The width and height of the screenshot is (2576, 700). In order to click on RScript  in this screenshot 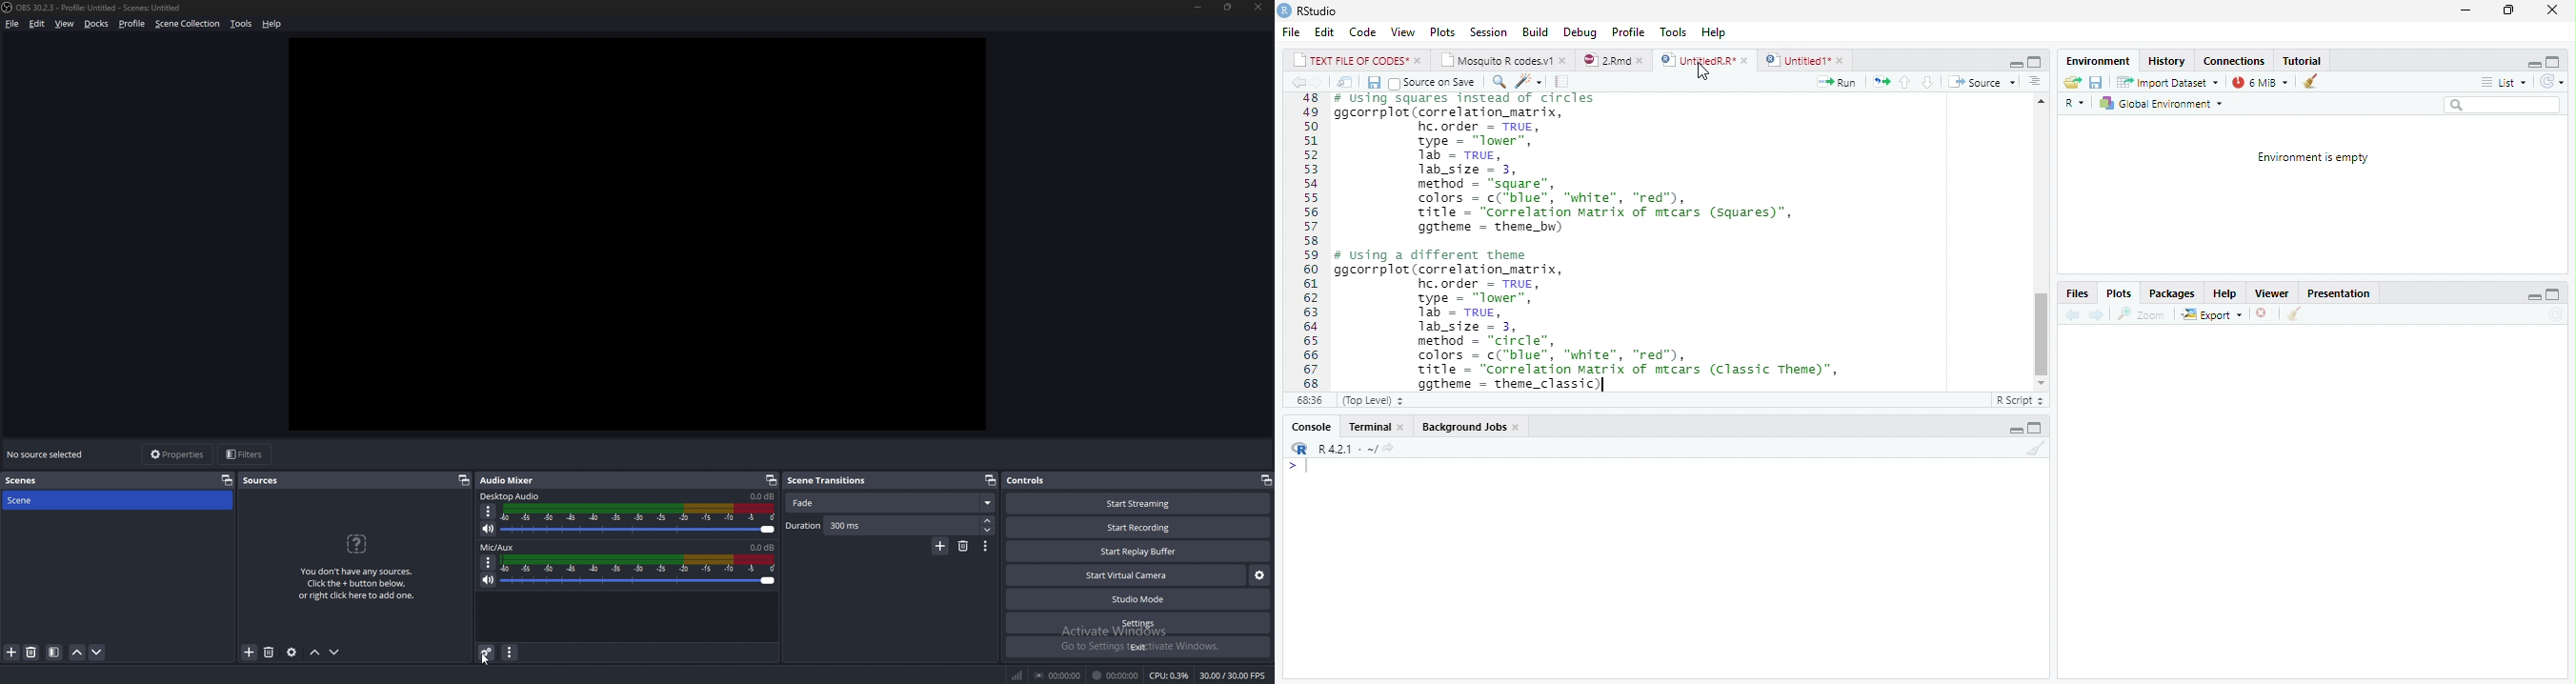, I will do `click(2019, 401)`.